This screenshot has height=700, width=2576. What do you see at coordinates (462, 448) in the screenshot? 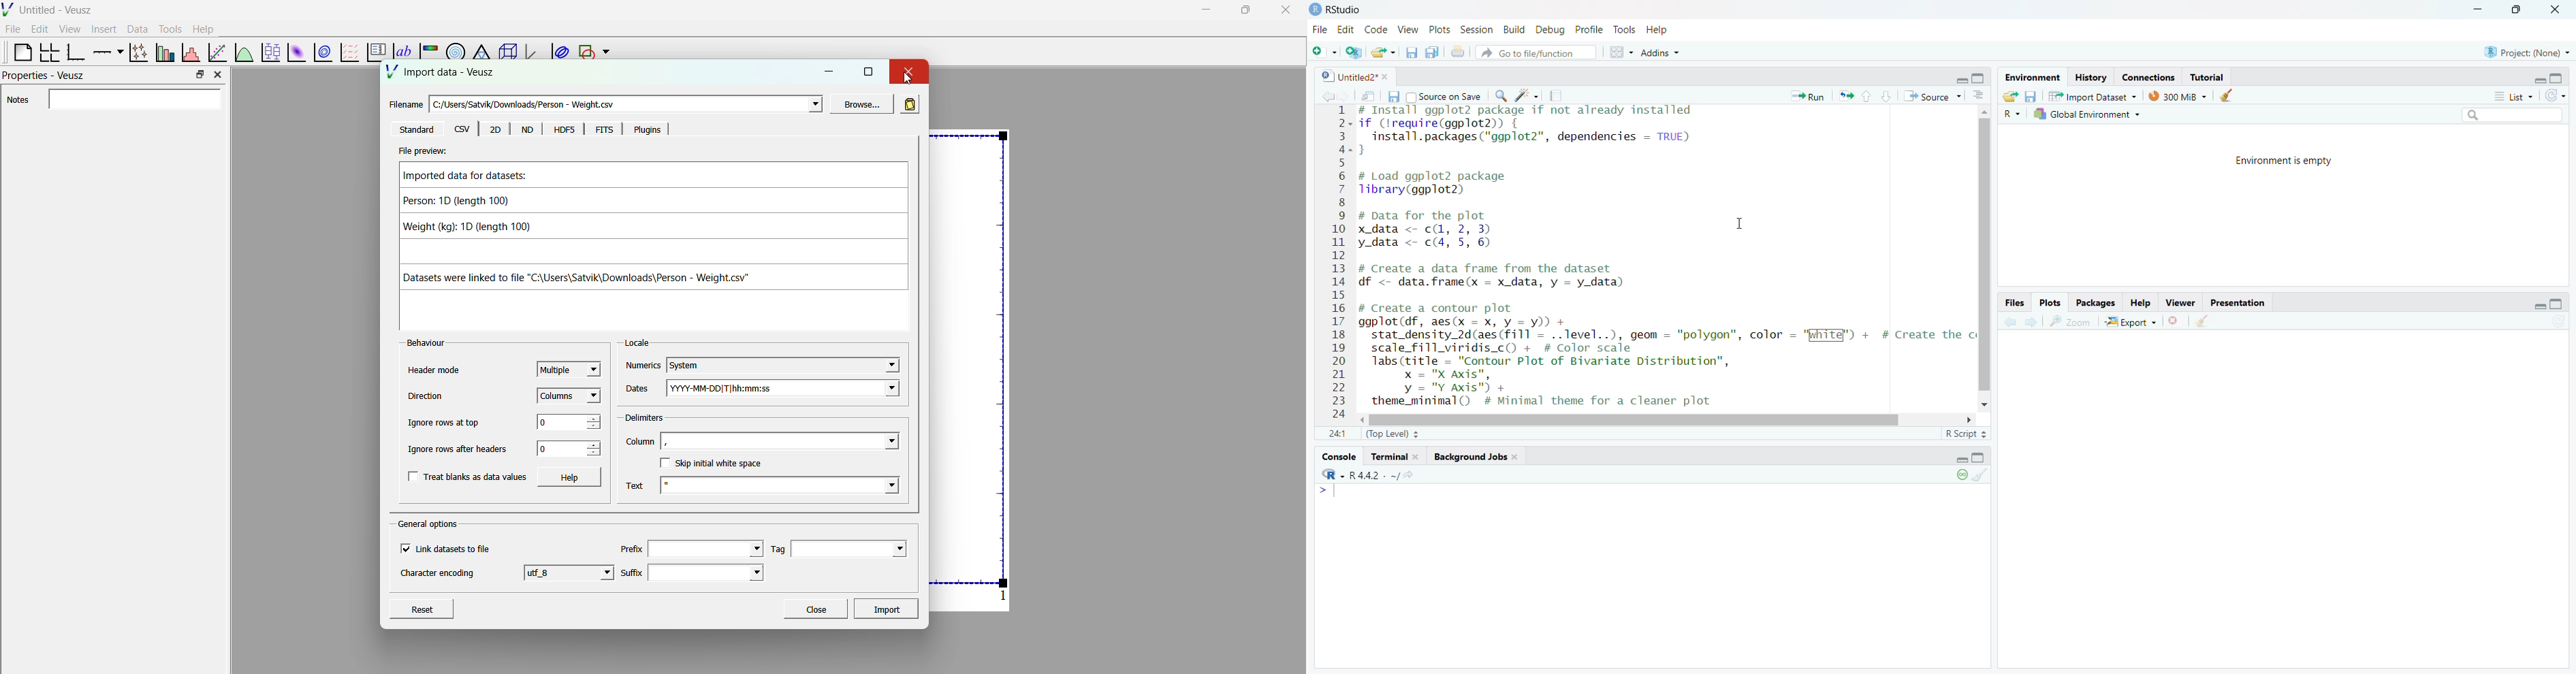
I see `Ignore rows after headers` at bounding box center [462, 448].